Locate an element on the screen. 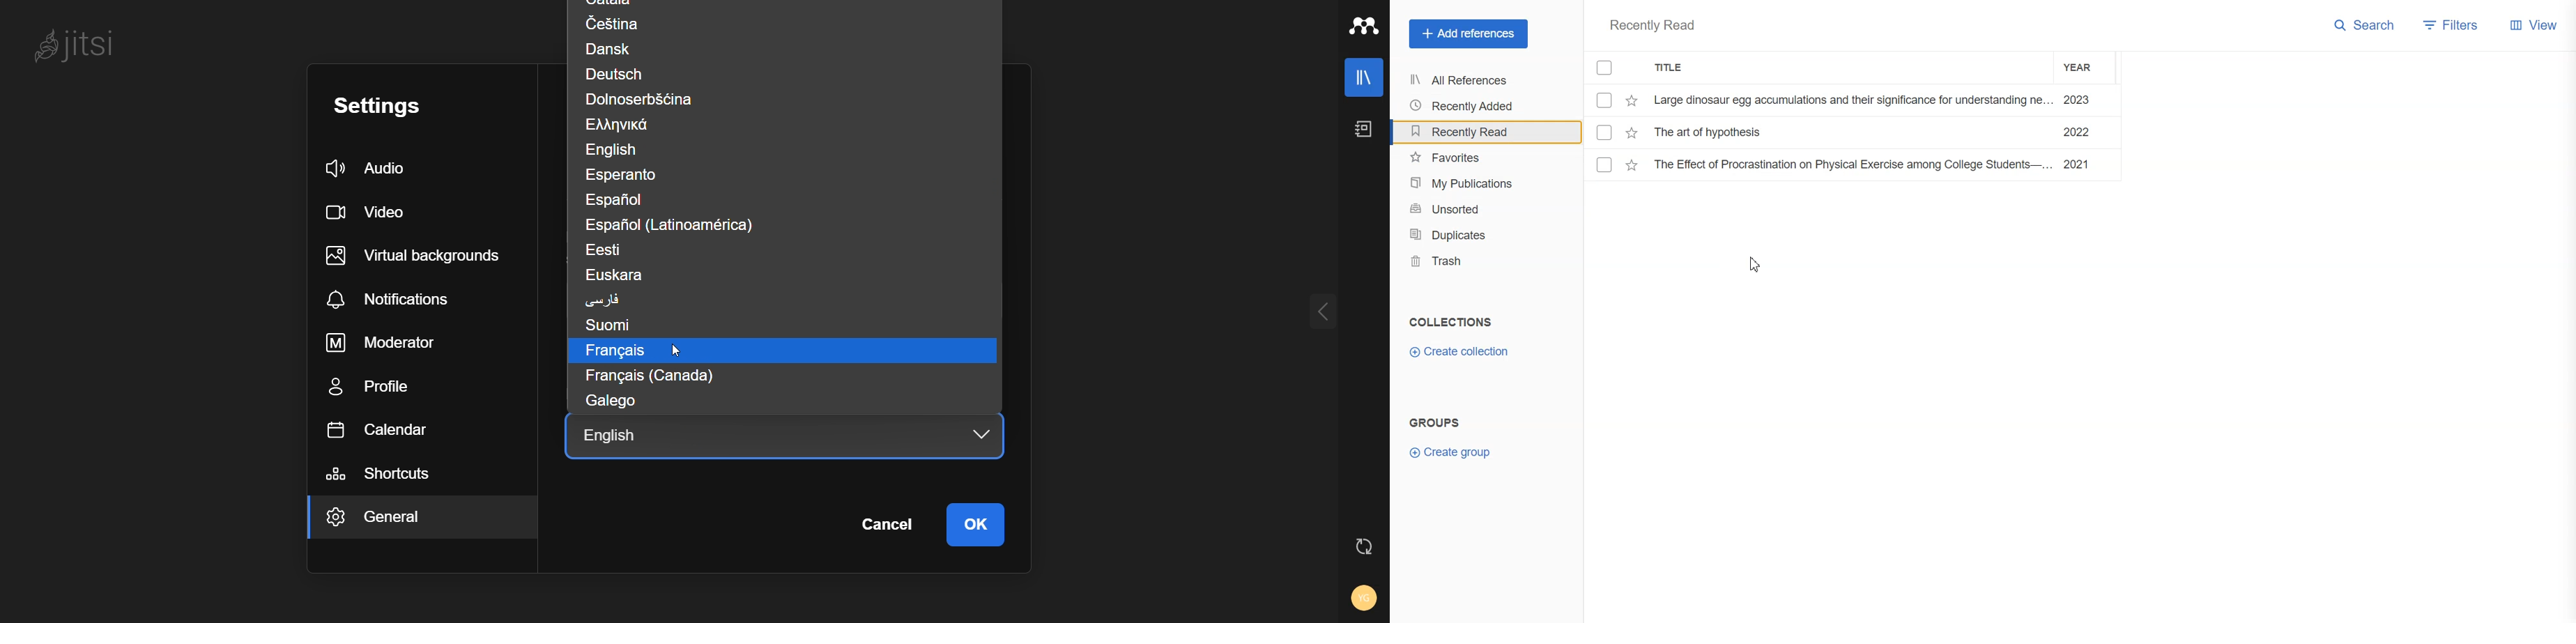 The width and height of the screenshot is (2576, 644). Logo is located at coordinates (1363, 26).